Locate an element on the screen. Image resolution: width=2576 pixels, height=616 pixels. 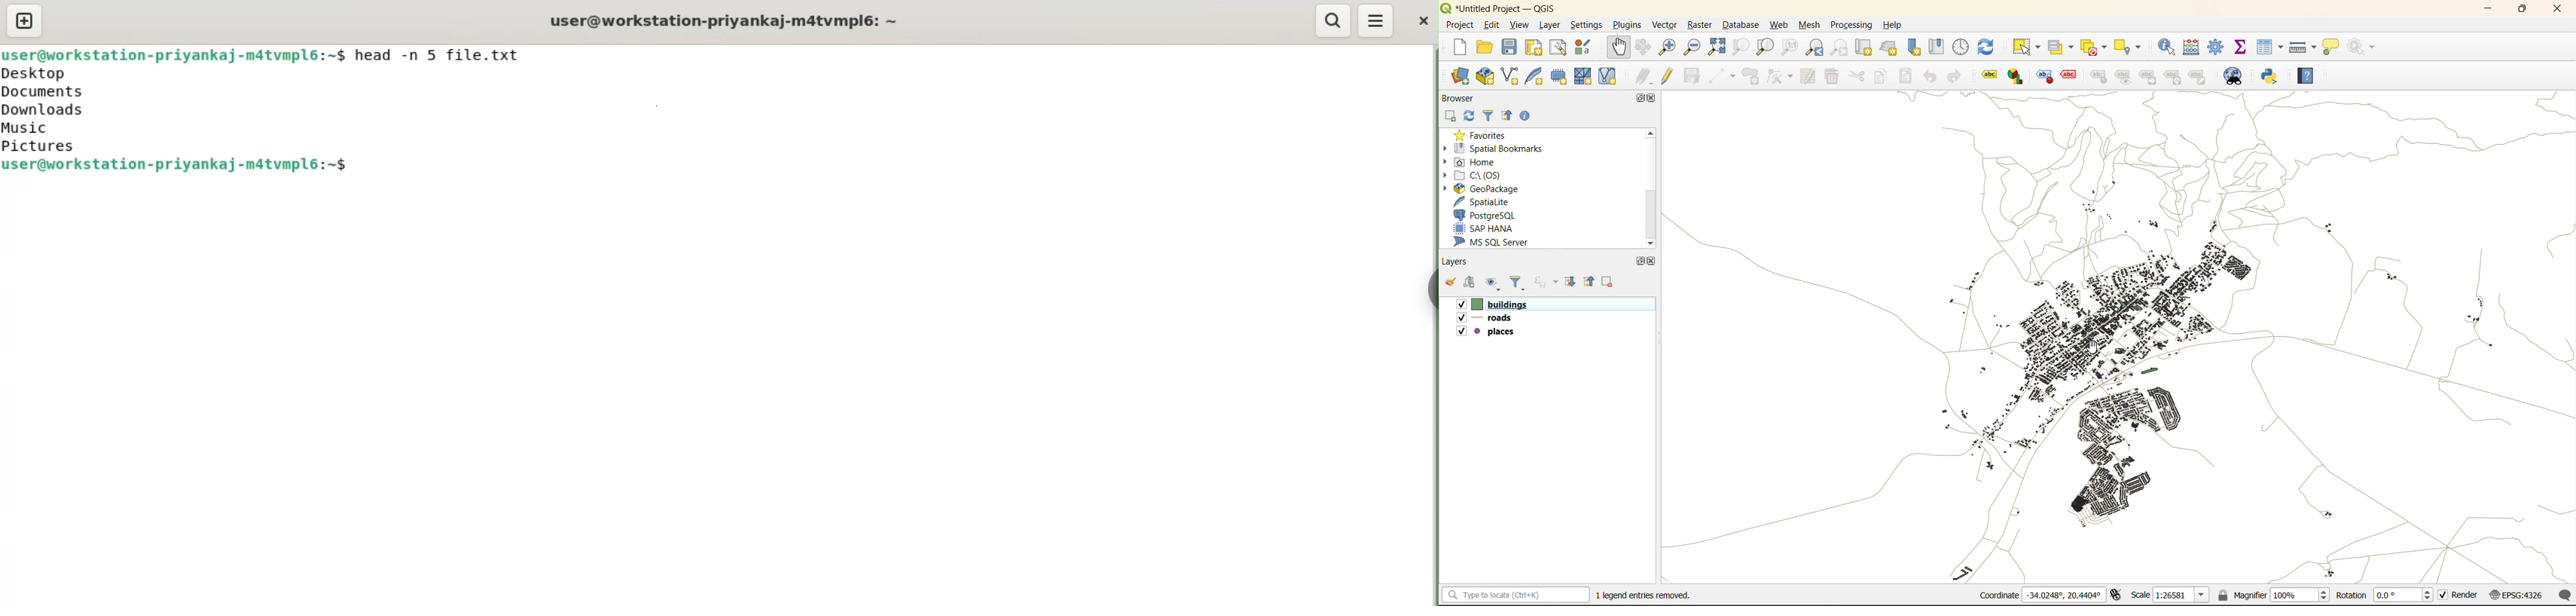
scale is located at coordinates (2170, 597).